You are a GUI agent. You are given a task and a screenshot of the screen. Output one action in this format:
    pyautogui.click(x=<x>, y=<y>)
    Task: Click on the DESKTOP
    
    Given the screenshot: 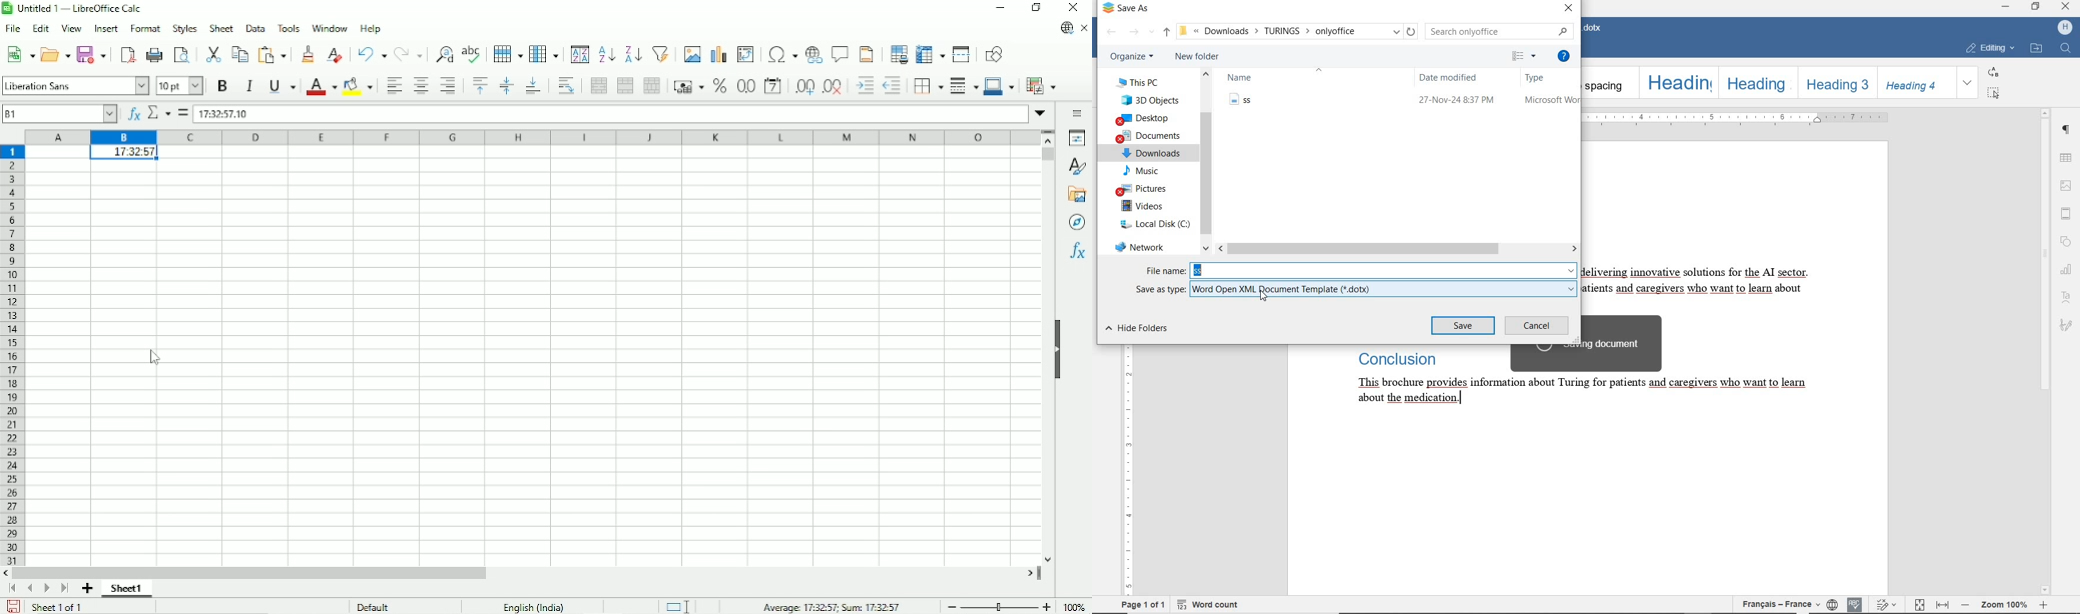 What is the action you would take?
    pyautogui.click(x=1146, y=118)
    